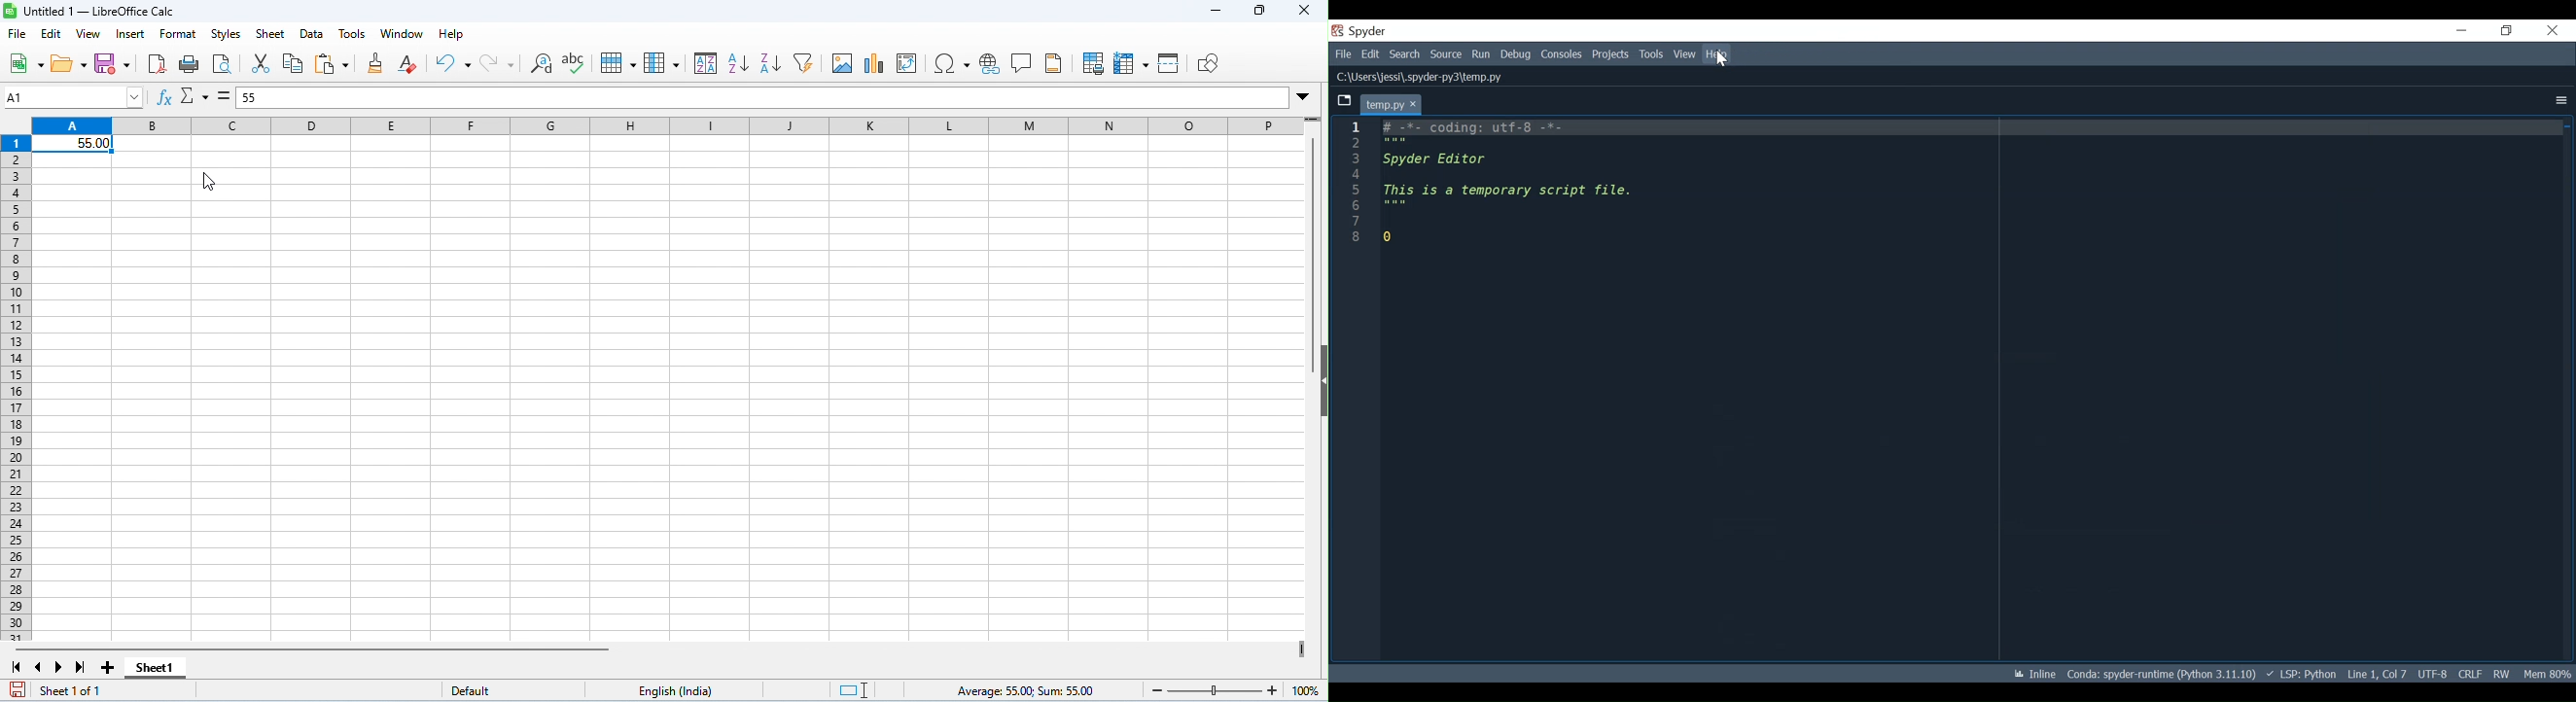 The image size is (2576, 728). What do you see at coordinates (1362, 31) in the screenshot?
I see `Spyder Desktop Icon` at bounding box center [1362, 31].